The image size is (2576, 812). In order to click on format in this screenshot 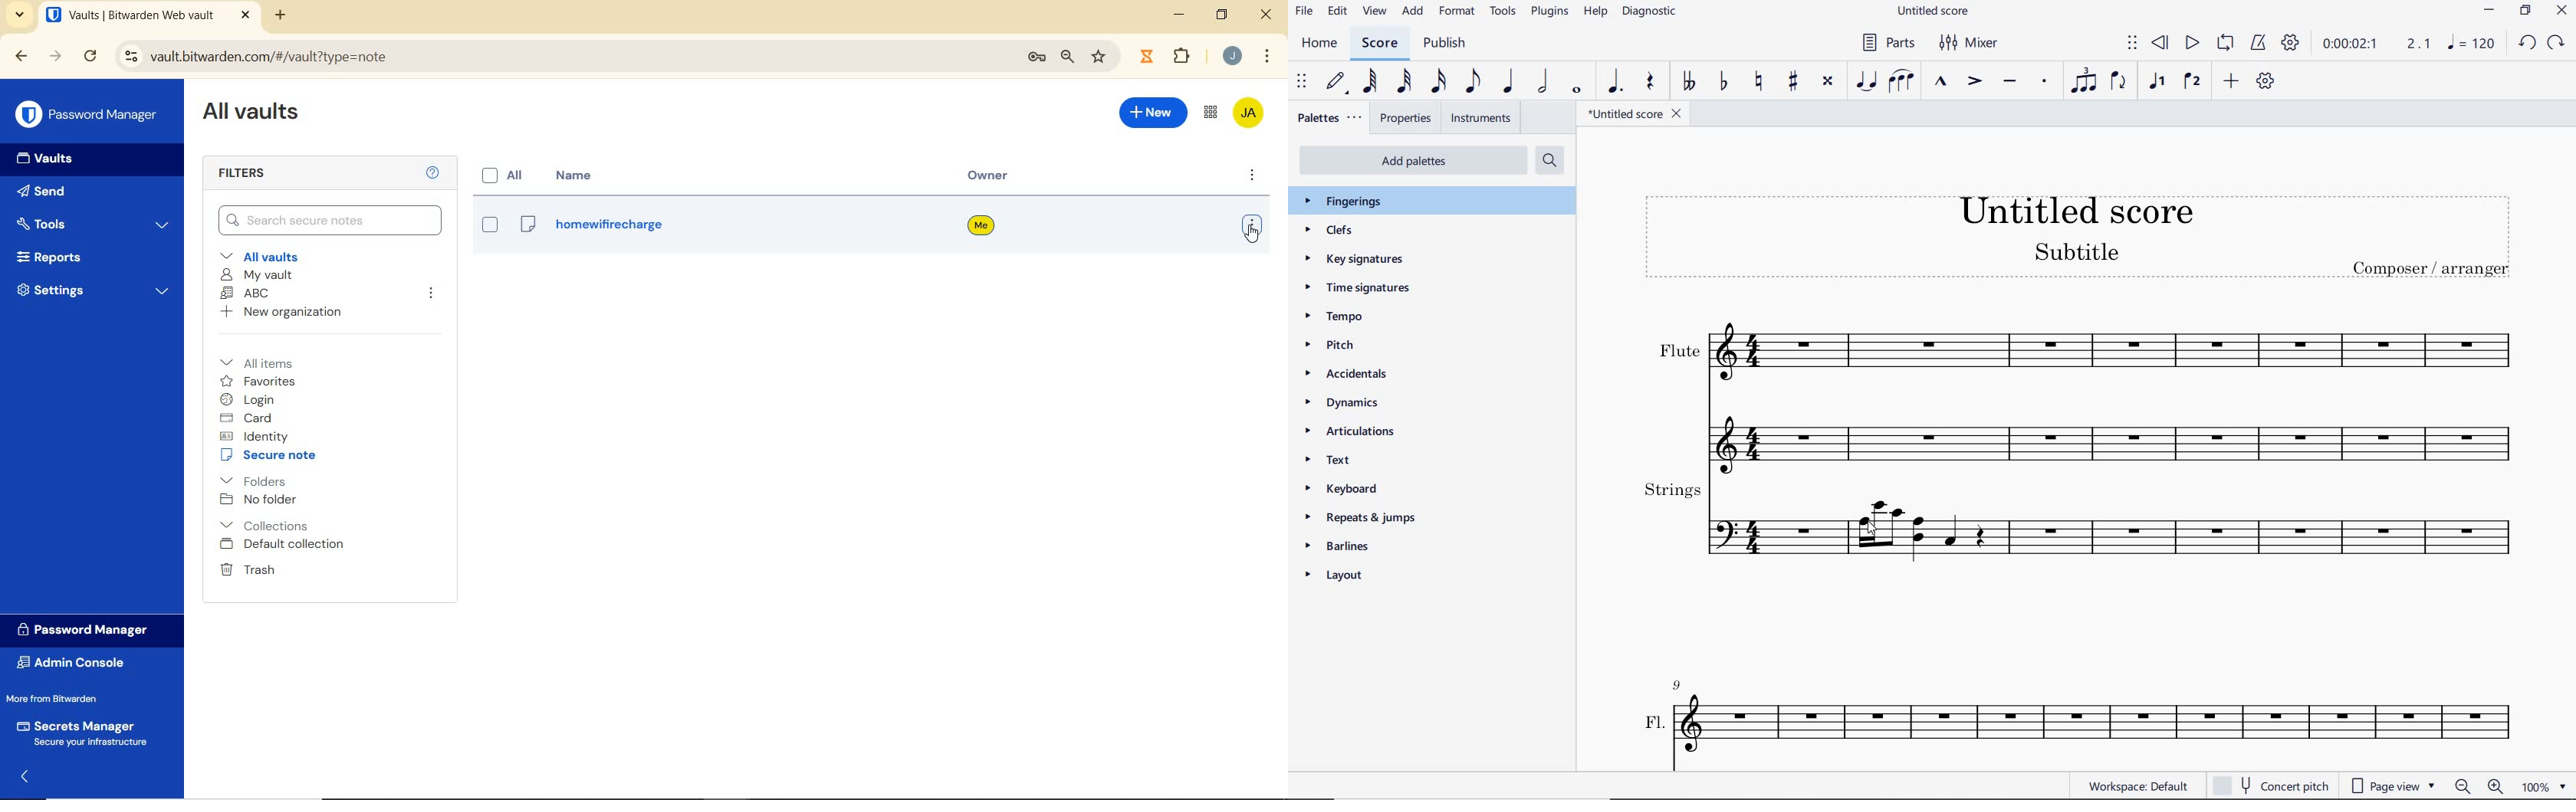, I will do `click(1460, 12)`.